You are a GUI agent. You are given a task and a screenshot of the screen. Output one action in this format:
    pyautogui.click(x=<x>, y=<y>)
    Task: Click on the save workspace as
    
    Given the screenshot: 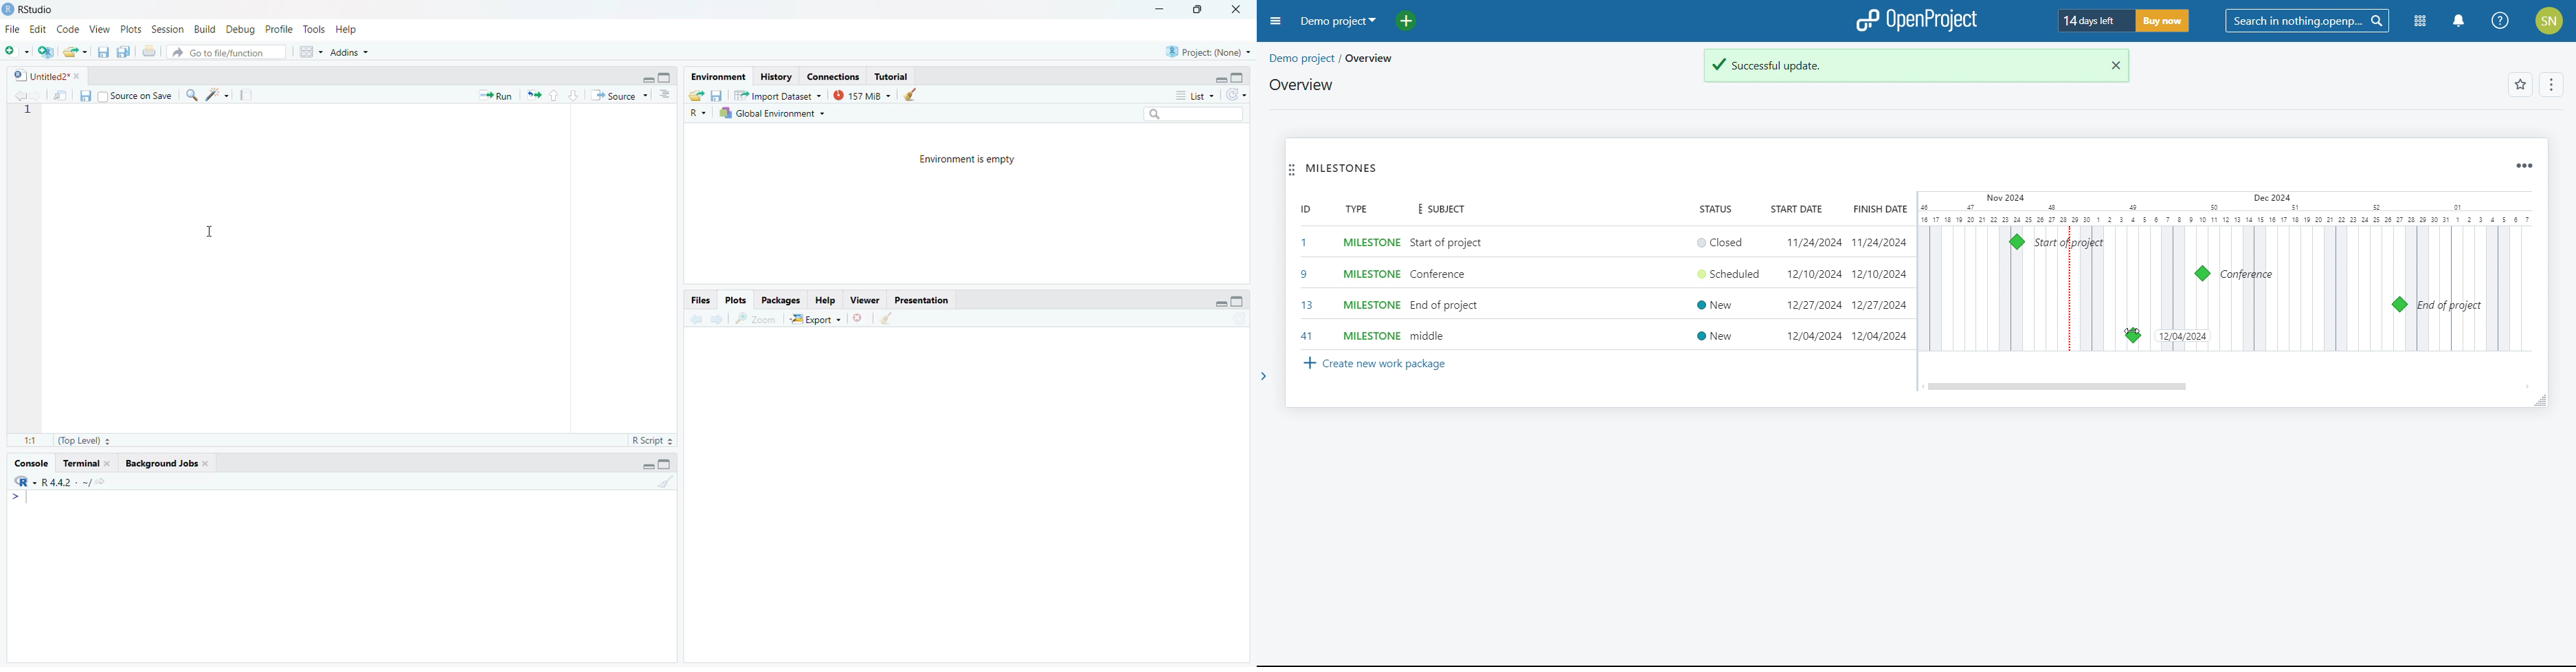 What is the action you would take?
    pyautogui.click(x=716, y=96)
    